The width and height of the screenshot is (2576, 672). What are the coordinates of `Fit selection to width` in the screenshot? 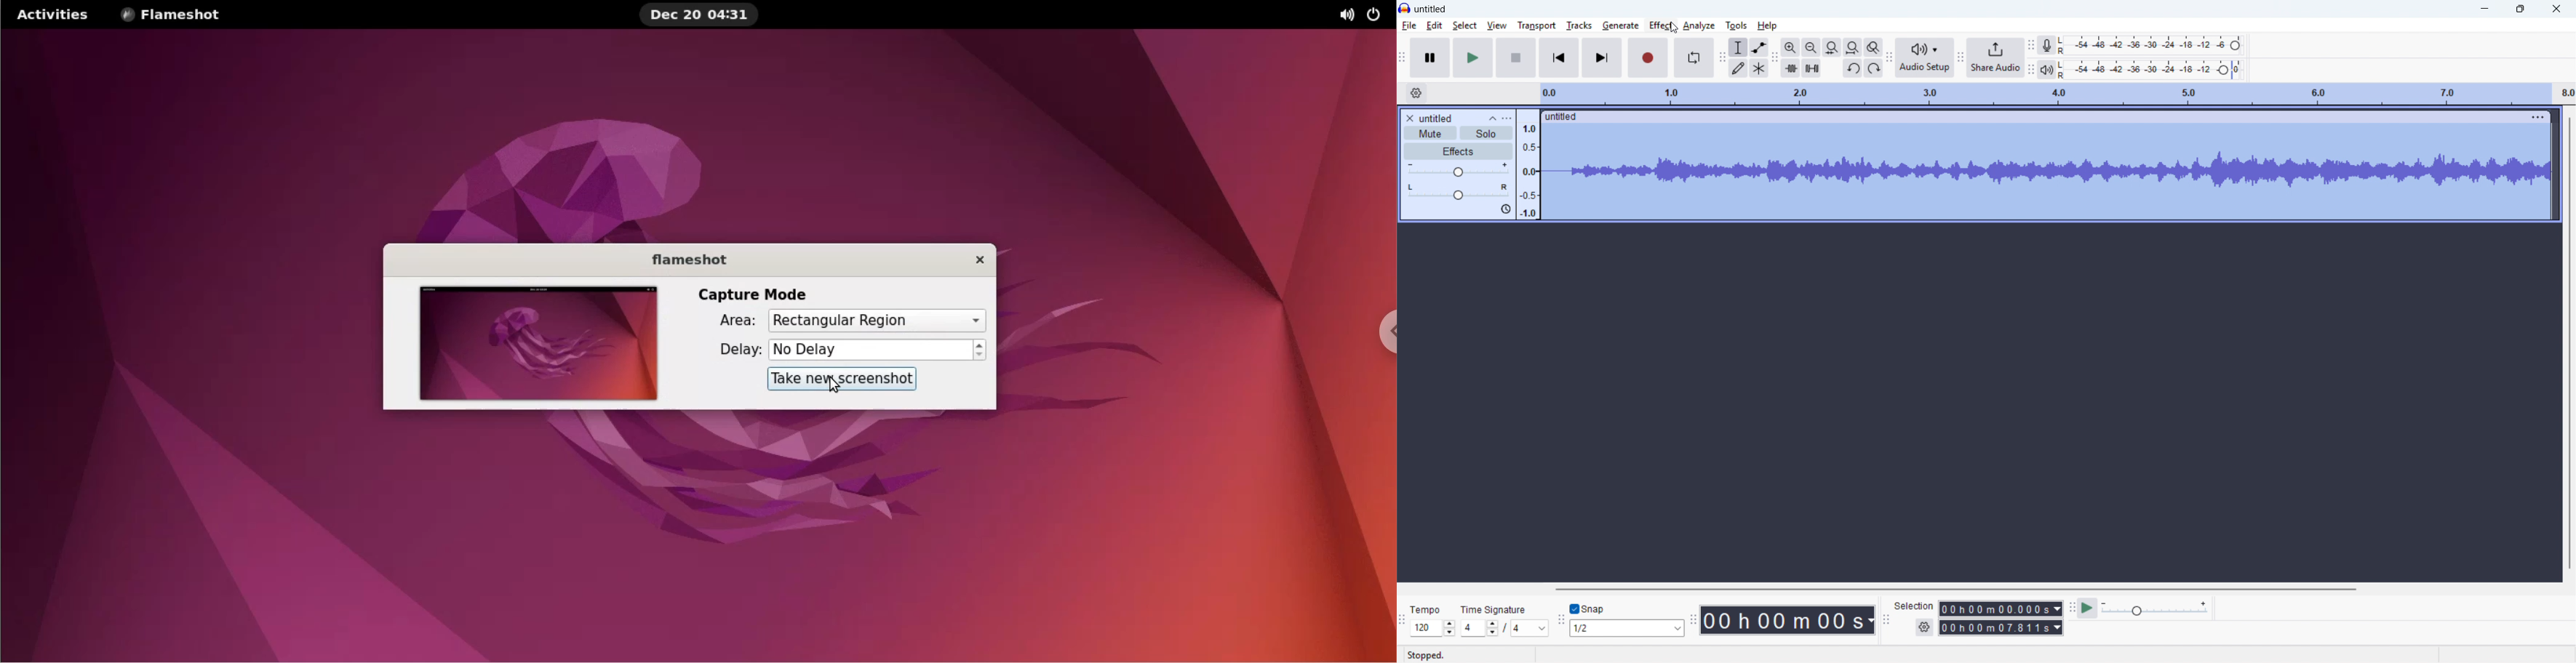 It's located at (1832, 48).